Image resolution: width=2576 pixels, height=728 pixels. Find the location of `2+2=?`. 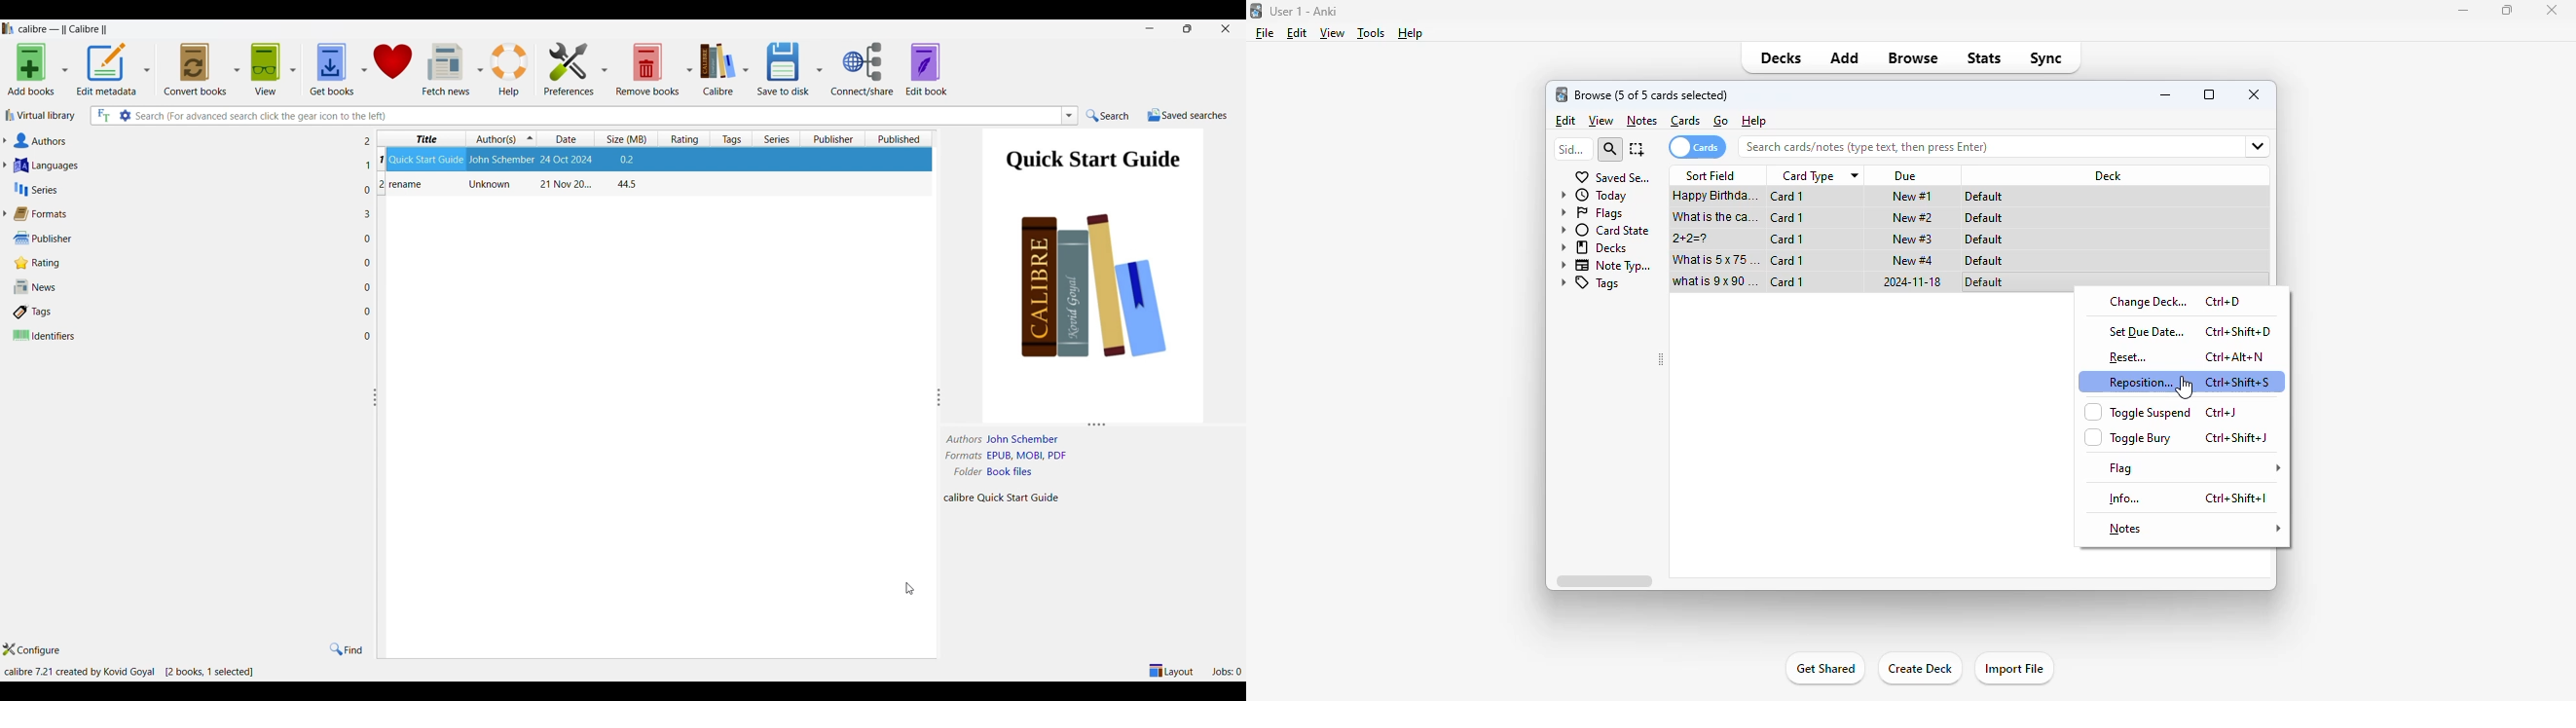

2+2=? is located at coordinates (1693, 239).